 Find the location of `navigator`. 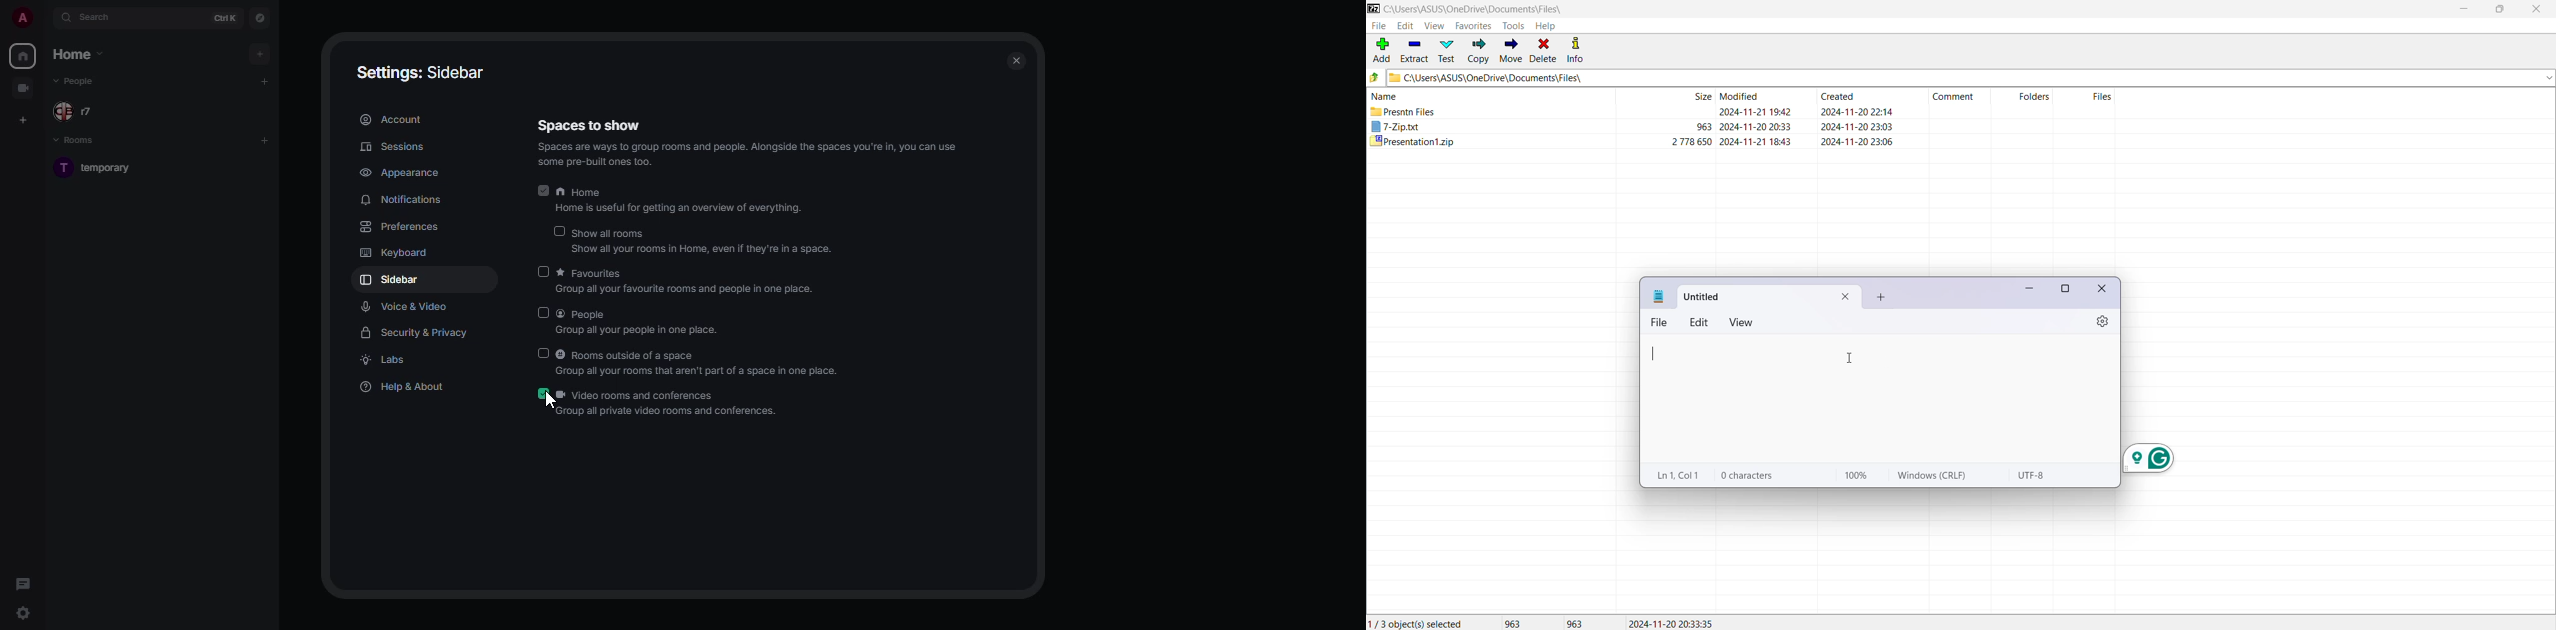

navigator is located at coordinates (260, 18).